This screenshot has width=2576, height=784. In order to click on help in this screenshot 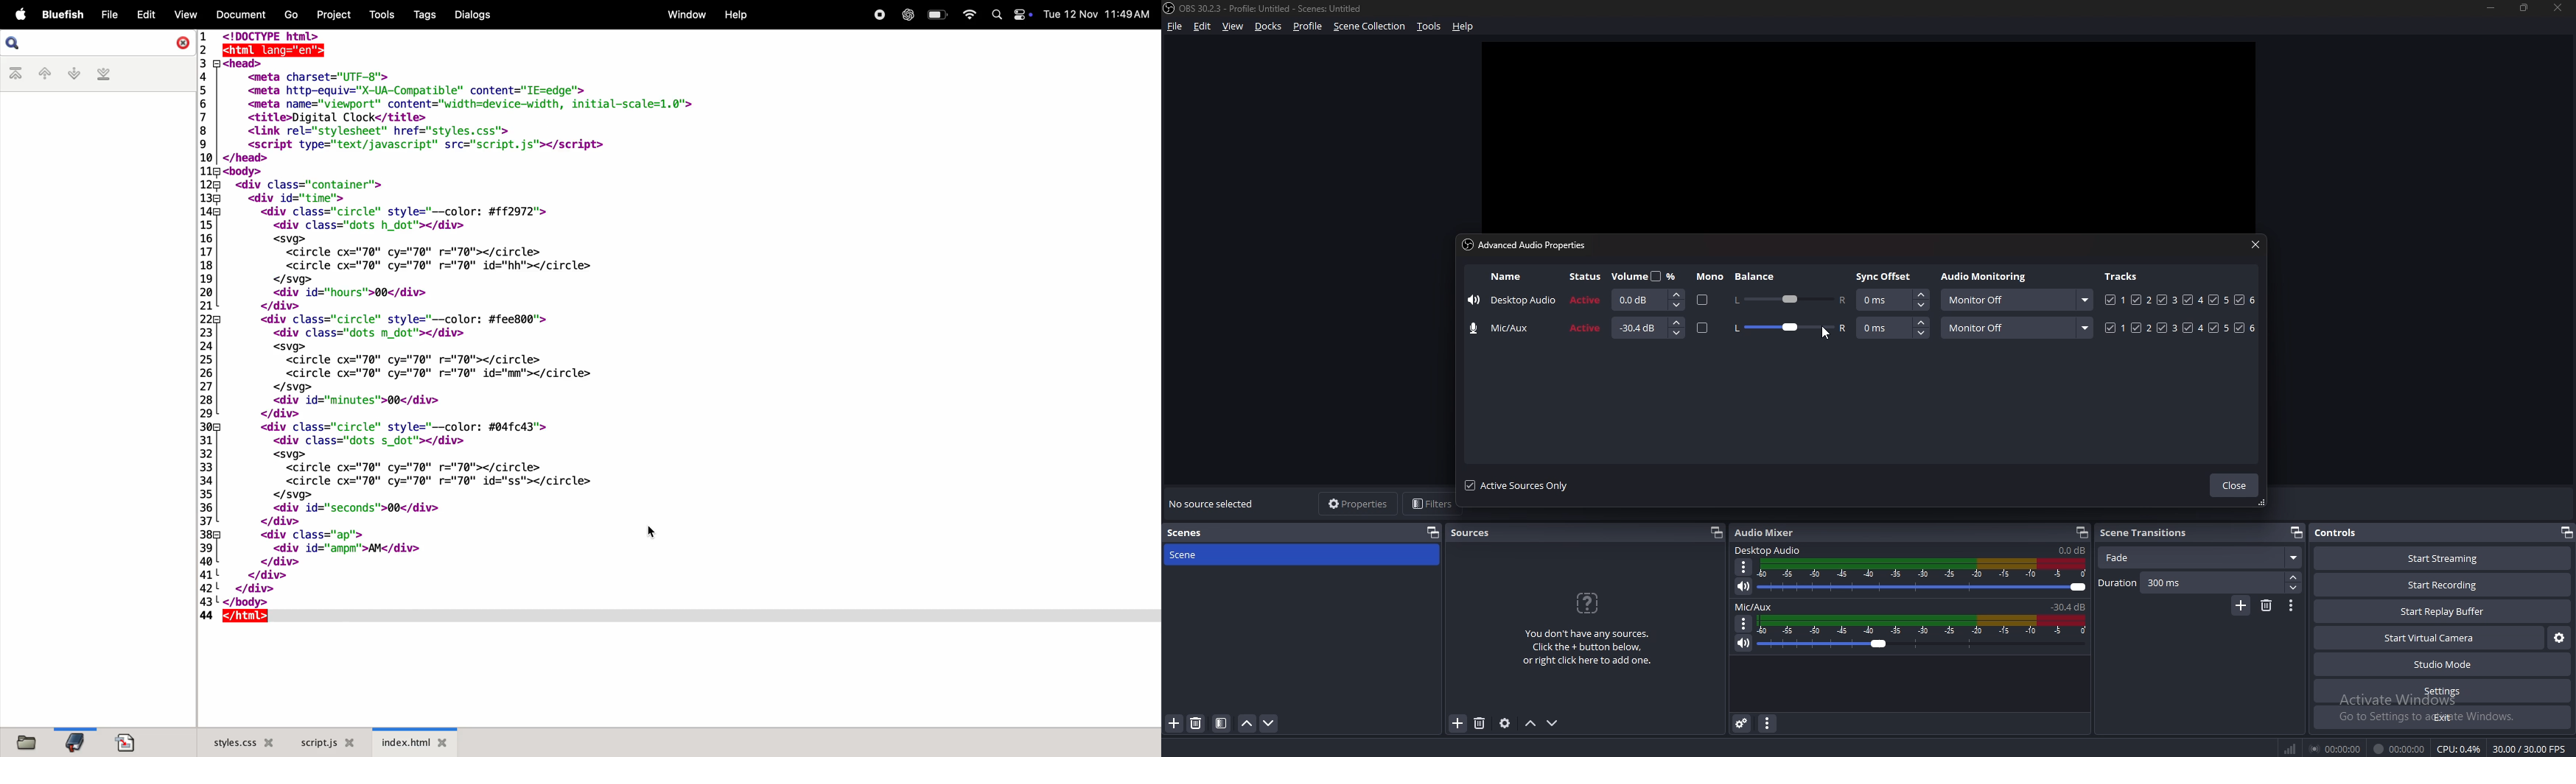, I will do `click(1463, 26)`.